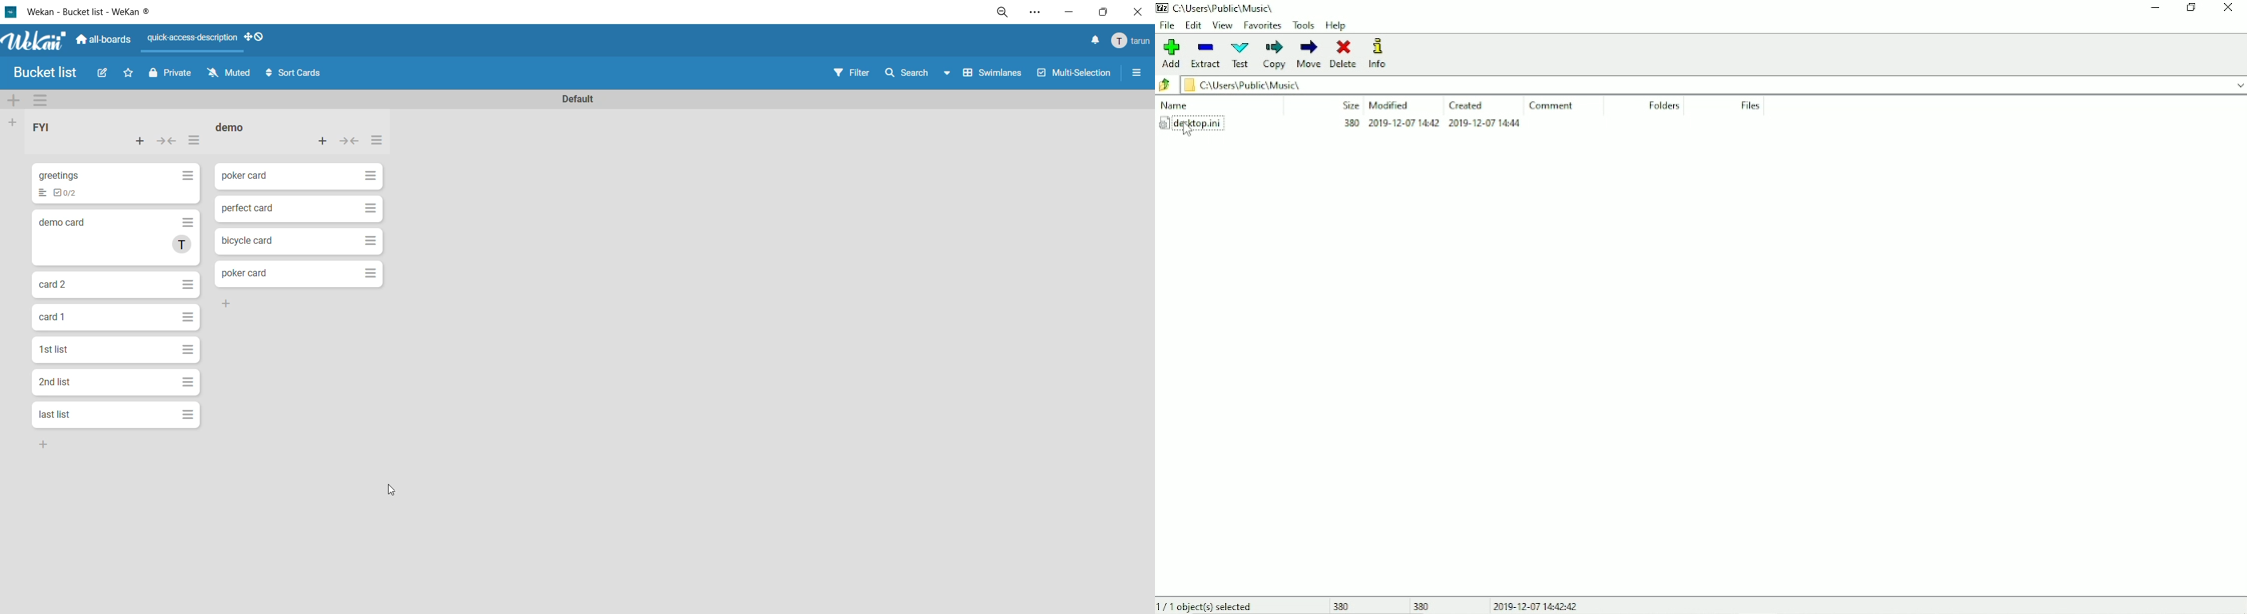 This screenshot has width=2268, height=616. What do you see at coordinates (132, 75) in the screenshot?
I see `star` at bounding box center [132, 75].